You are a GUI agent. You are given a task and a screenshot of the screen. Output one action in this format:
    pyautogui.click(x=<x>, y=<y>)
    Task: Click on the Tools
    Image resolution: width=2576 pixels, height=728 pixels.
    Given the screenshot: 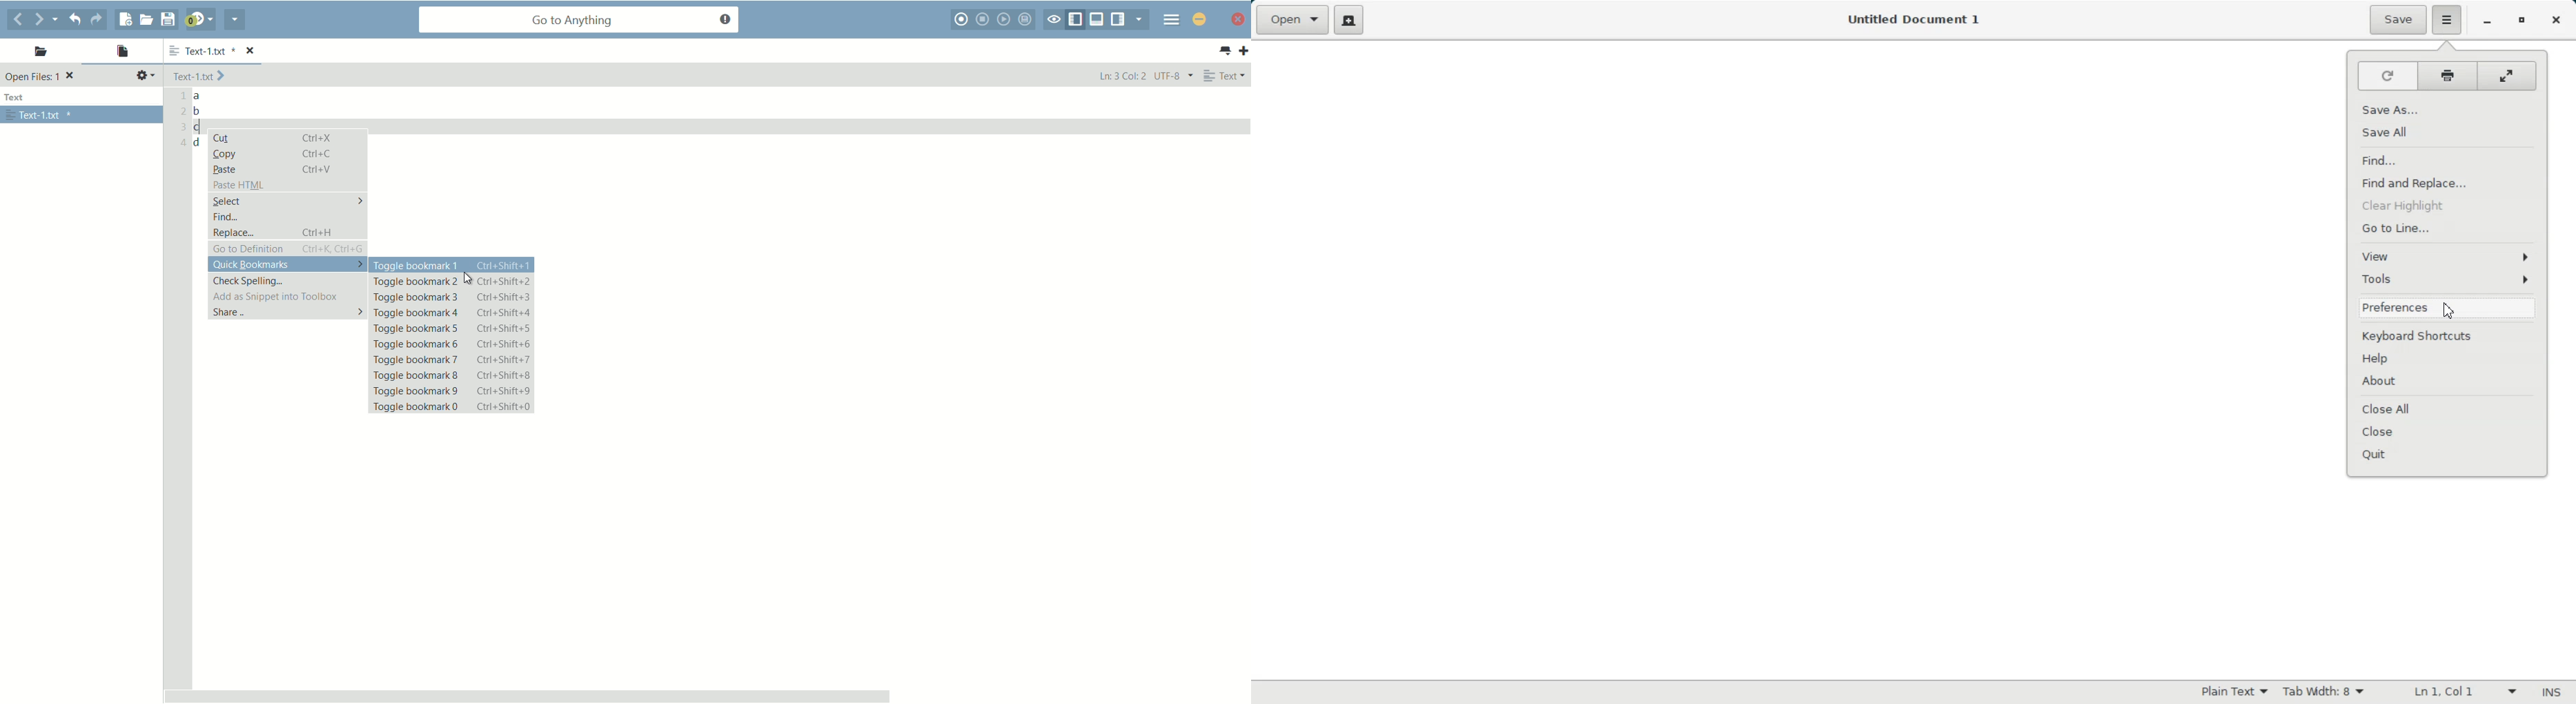 What is the action you would take?
    pyautogui.click(x=2448, y=279)
    